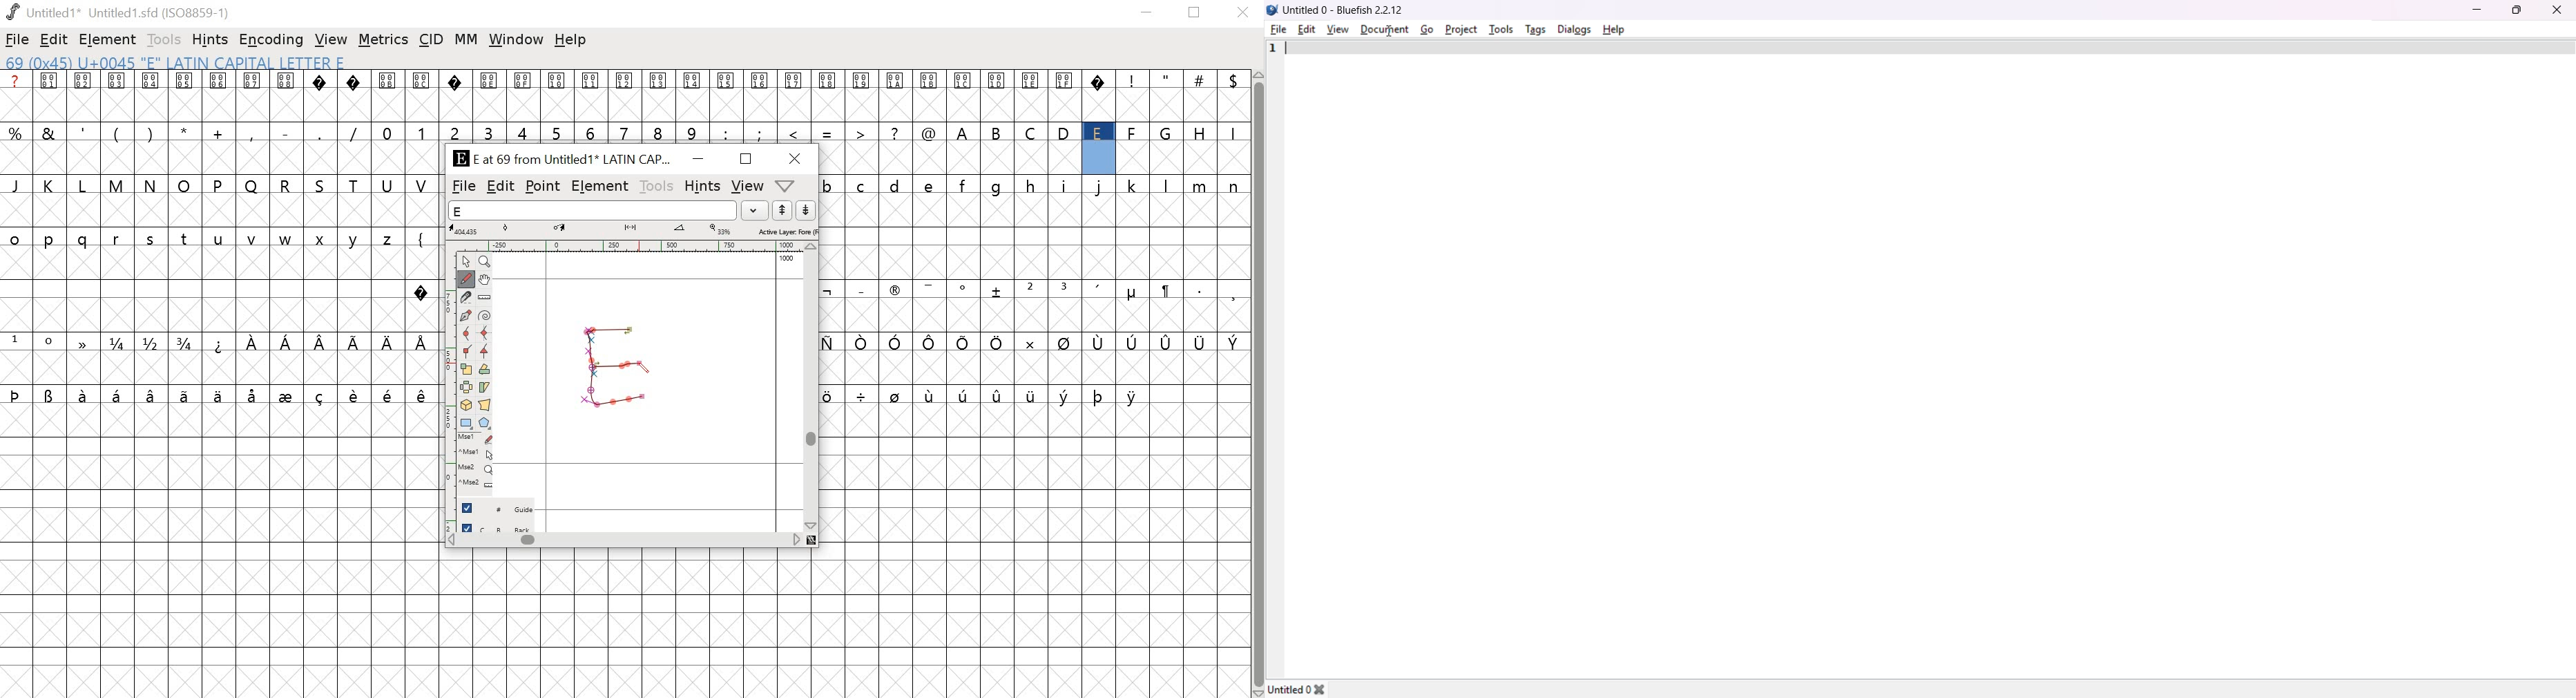 Image resolution: width=2576 pixels, height=700 pixels. I want to click on dropdown menu, so click(791, 185).